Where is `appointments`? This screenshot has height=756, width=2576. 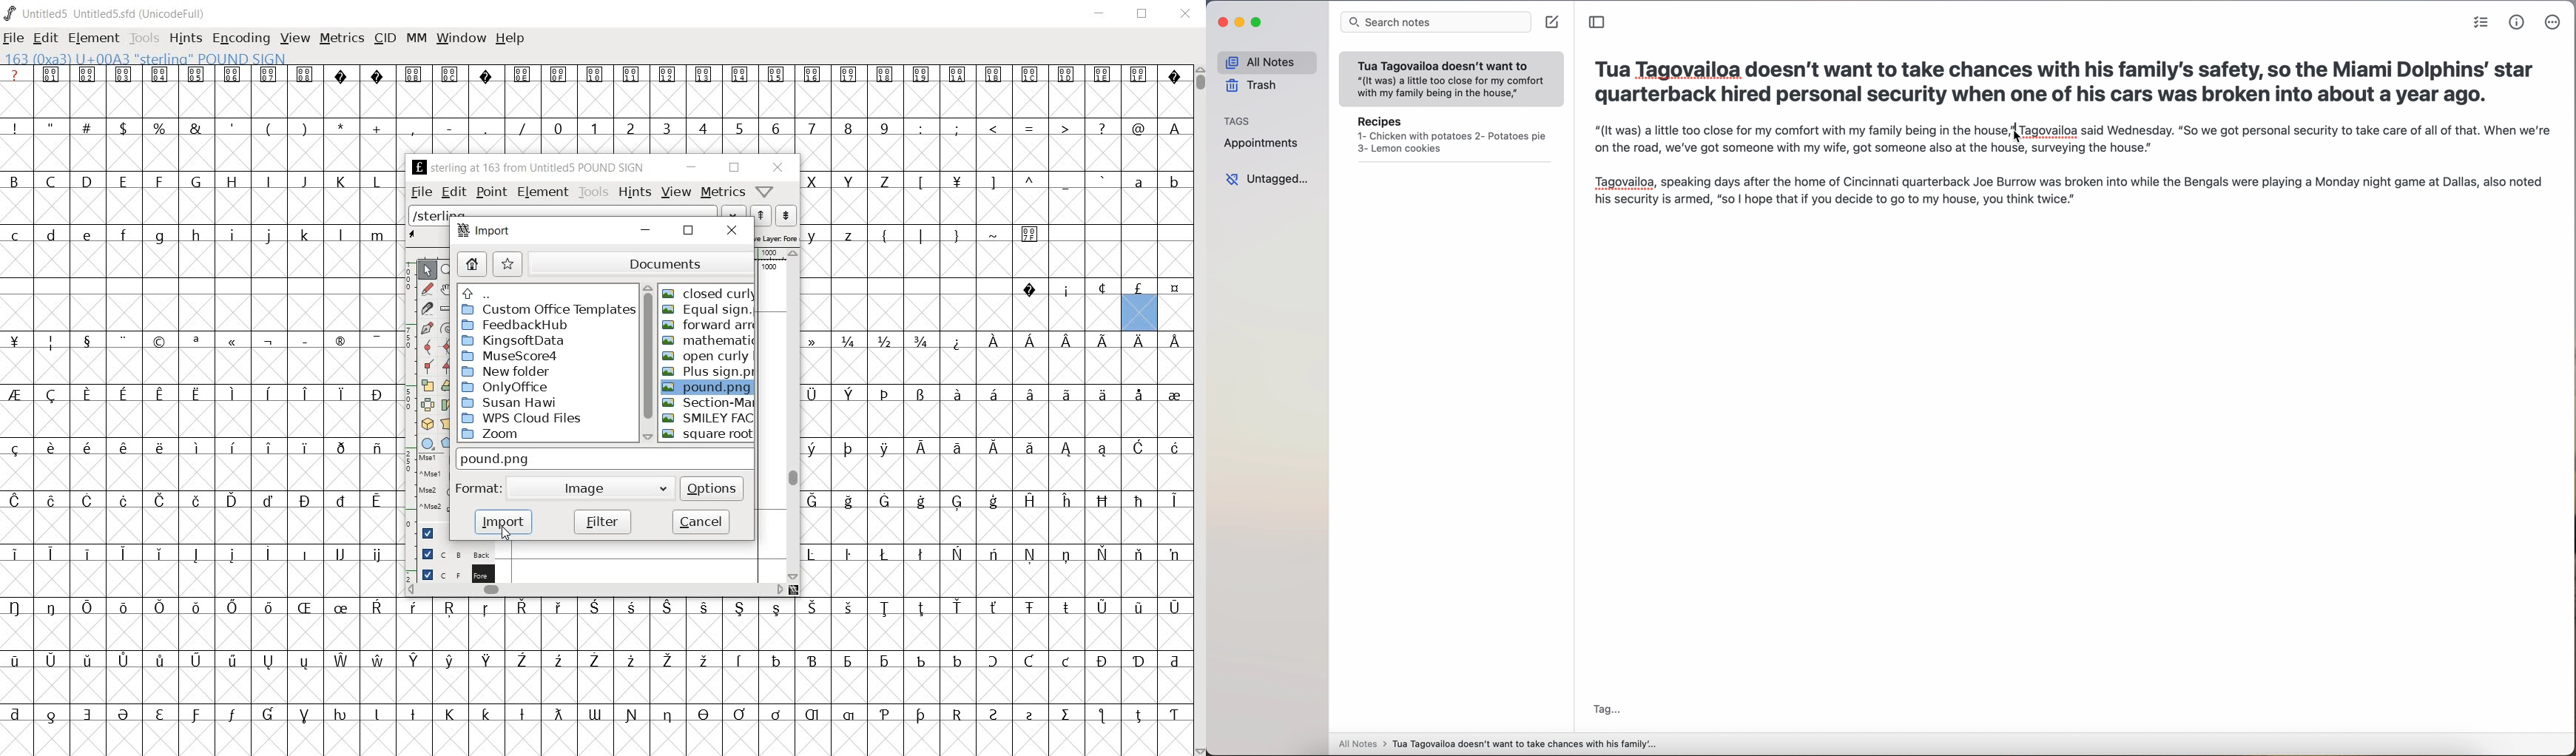 appointments is located at coordinates (1265, 144).